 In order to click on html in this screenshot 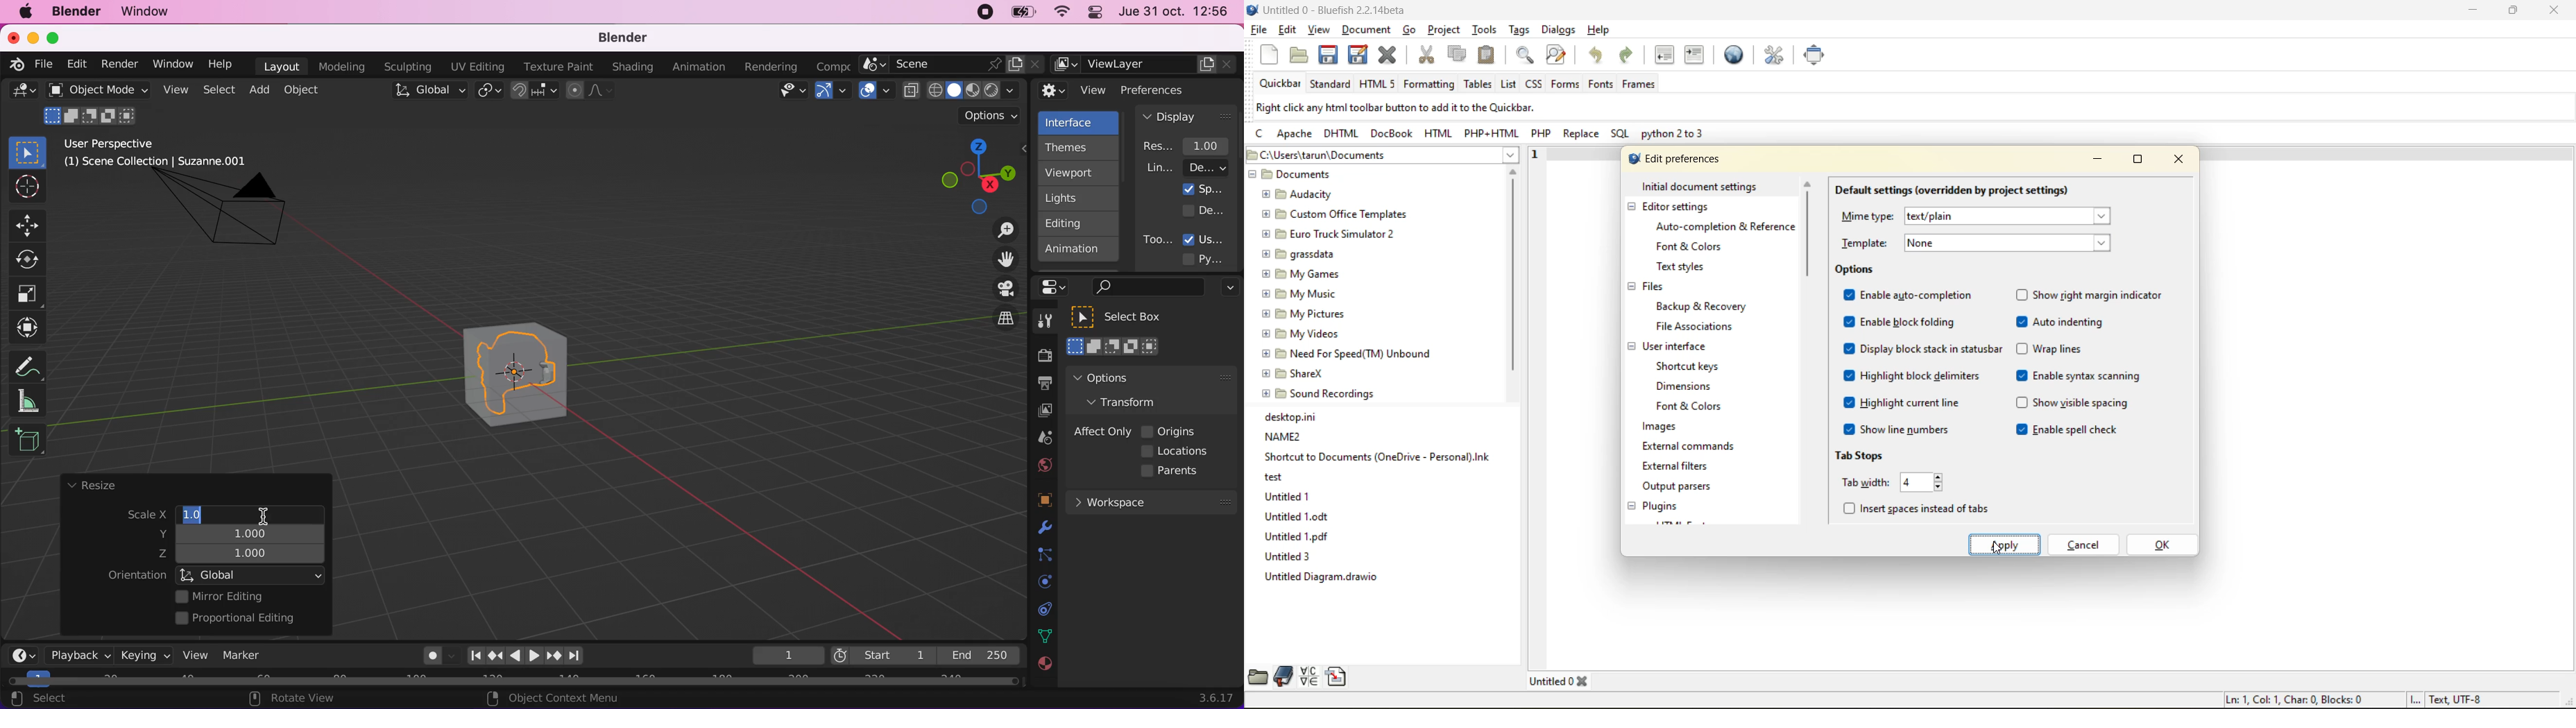, I will do `click(1438, 133)`.